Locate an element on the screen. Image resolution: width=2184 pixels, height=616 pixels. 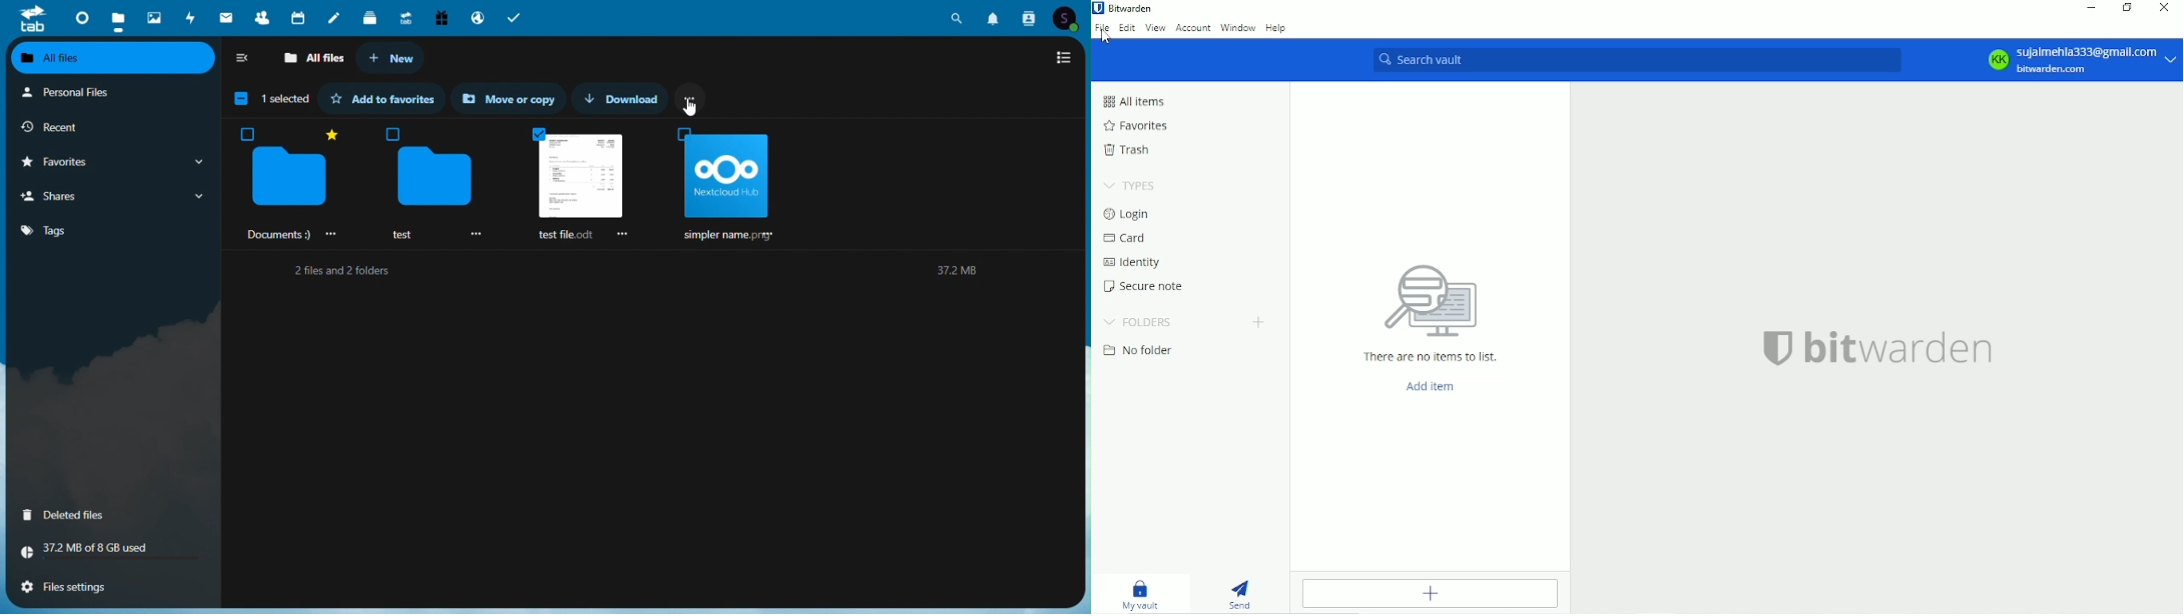
contacts is located at coordinates (1029, 17).